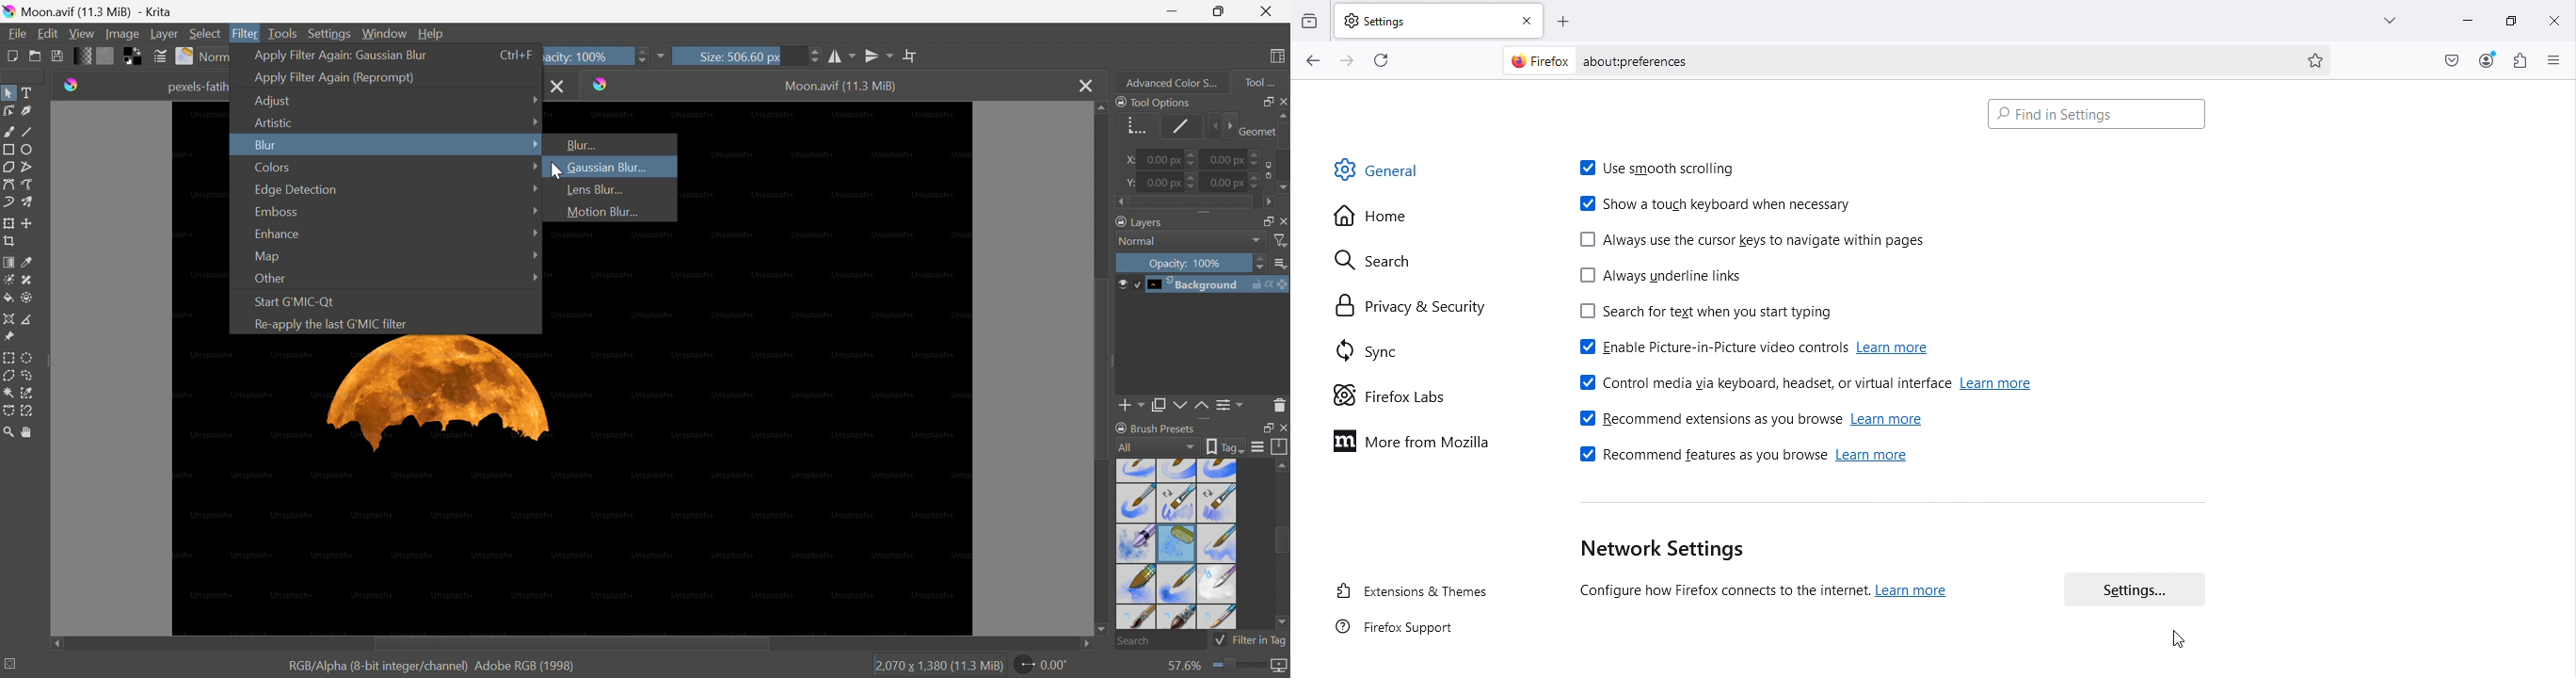 Image resolution: width=2576 pixels, height=700 pixels. Describe the element at coordinates (2507, 18) in the screenshot. I see `Maximize tab` at that location.